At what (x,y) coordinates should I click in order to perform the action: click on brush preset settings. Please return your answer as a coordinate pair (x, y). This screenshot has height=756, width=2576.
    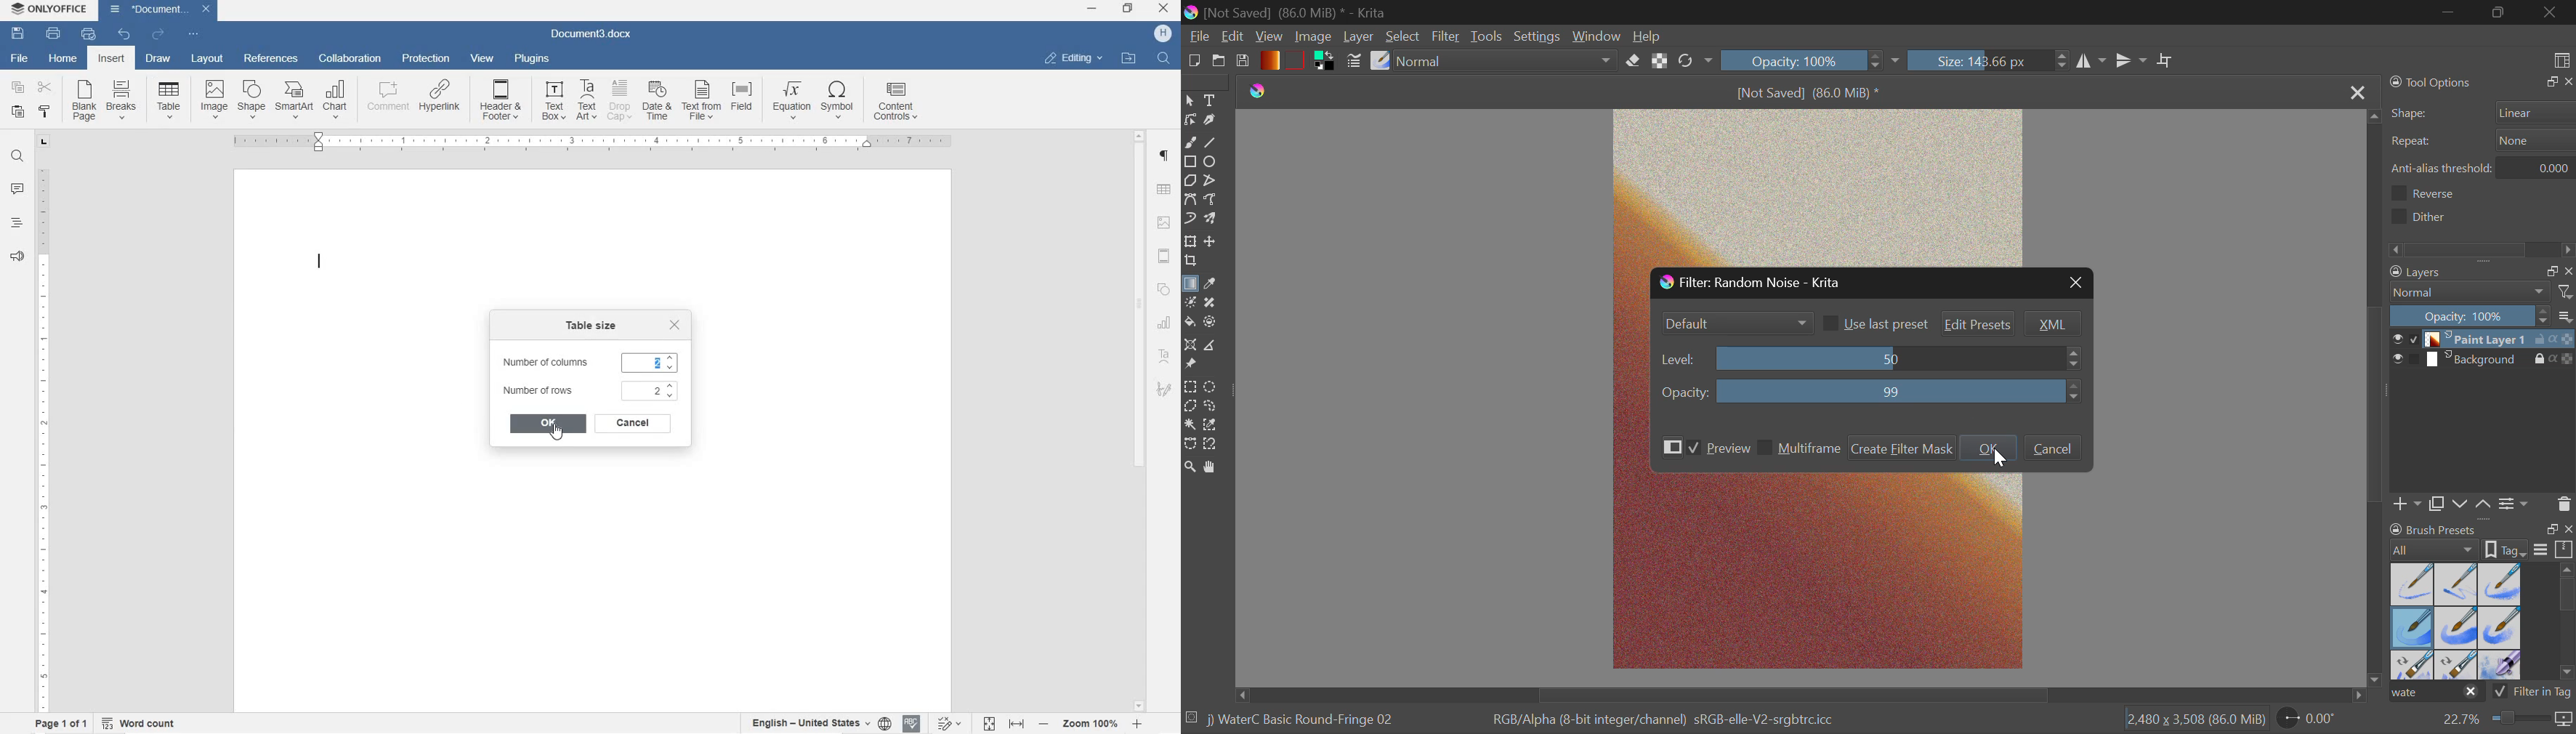
    Looking at the image, I should click on (2436, 549).